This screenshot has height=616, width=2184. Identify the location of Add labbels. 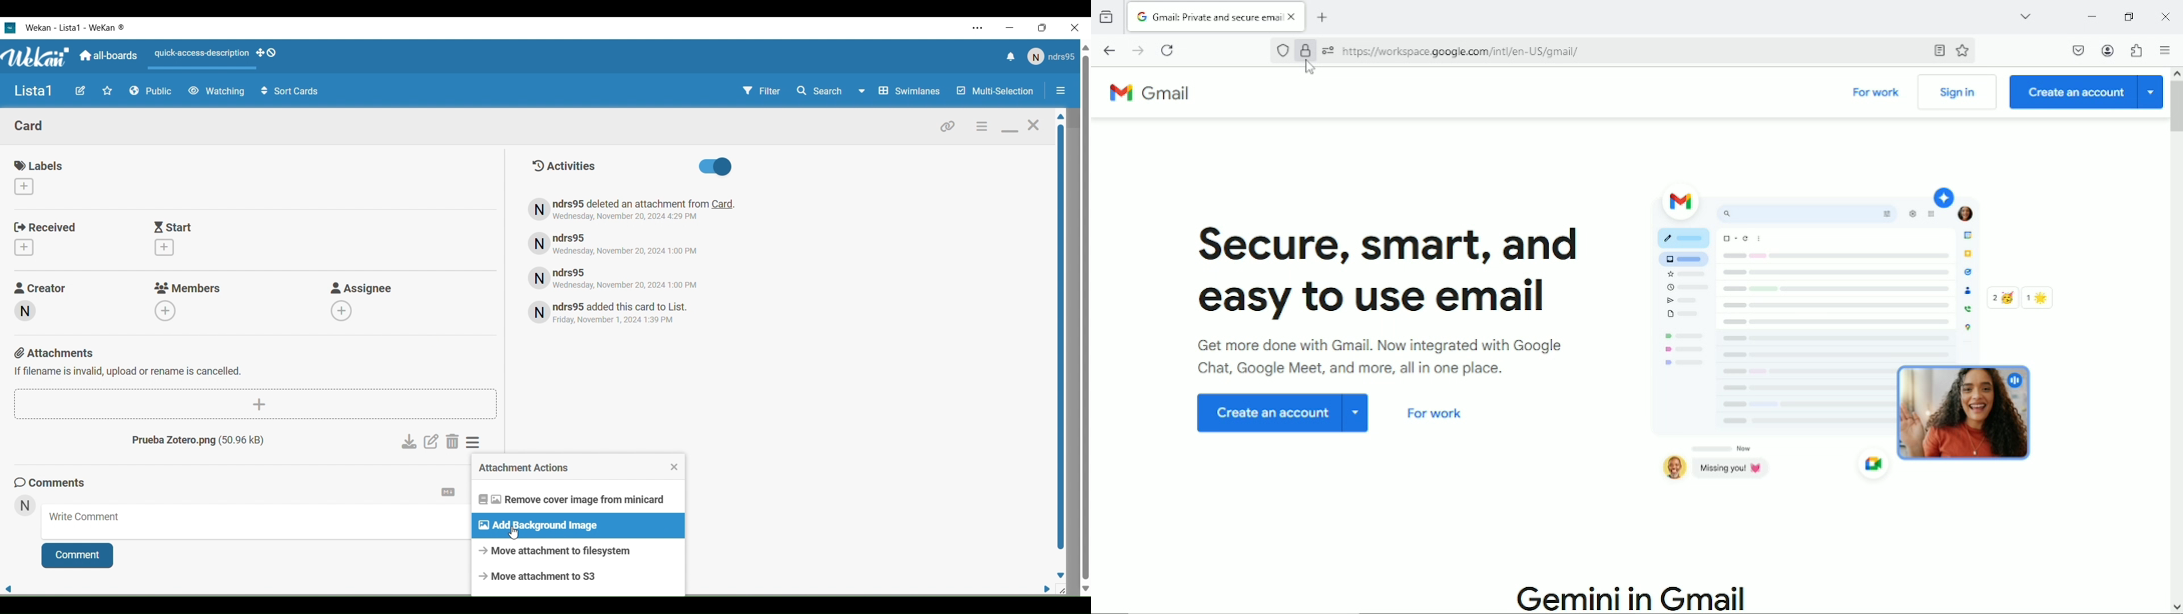
(23, 186).